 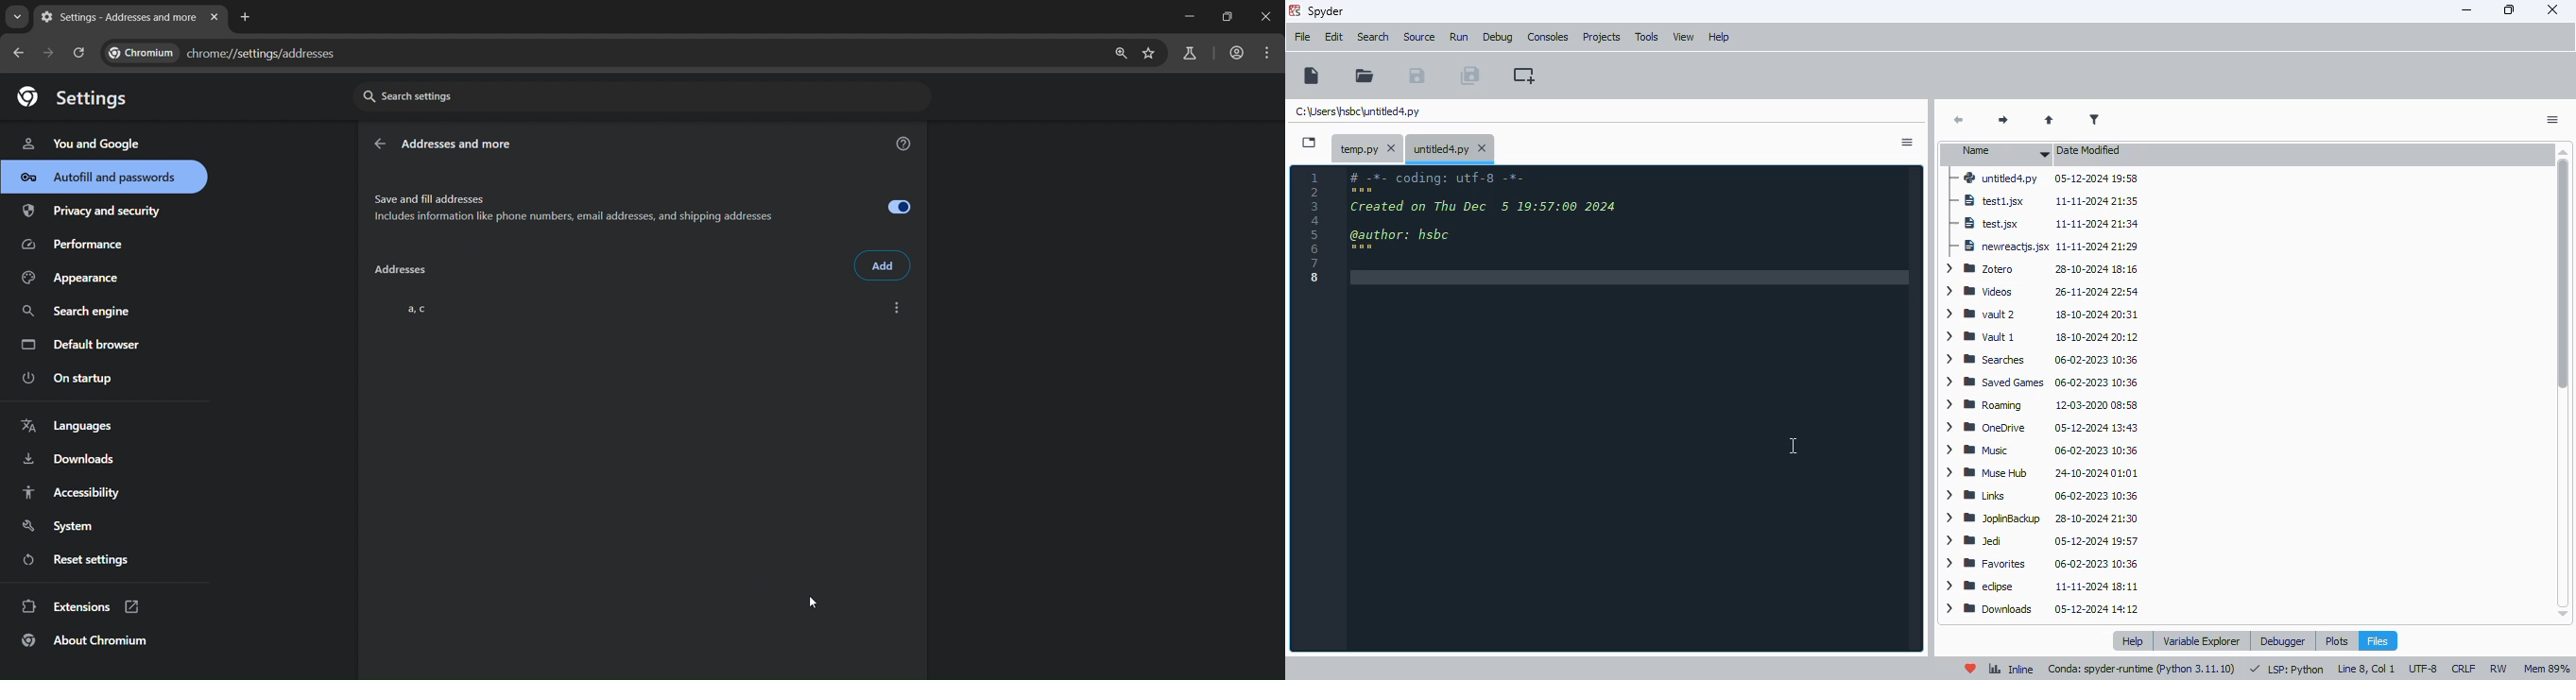 What do you see at coordinates (1907, 143) in the screenshot?
I see `options` at bounding box center [1907, 143].